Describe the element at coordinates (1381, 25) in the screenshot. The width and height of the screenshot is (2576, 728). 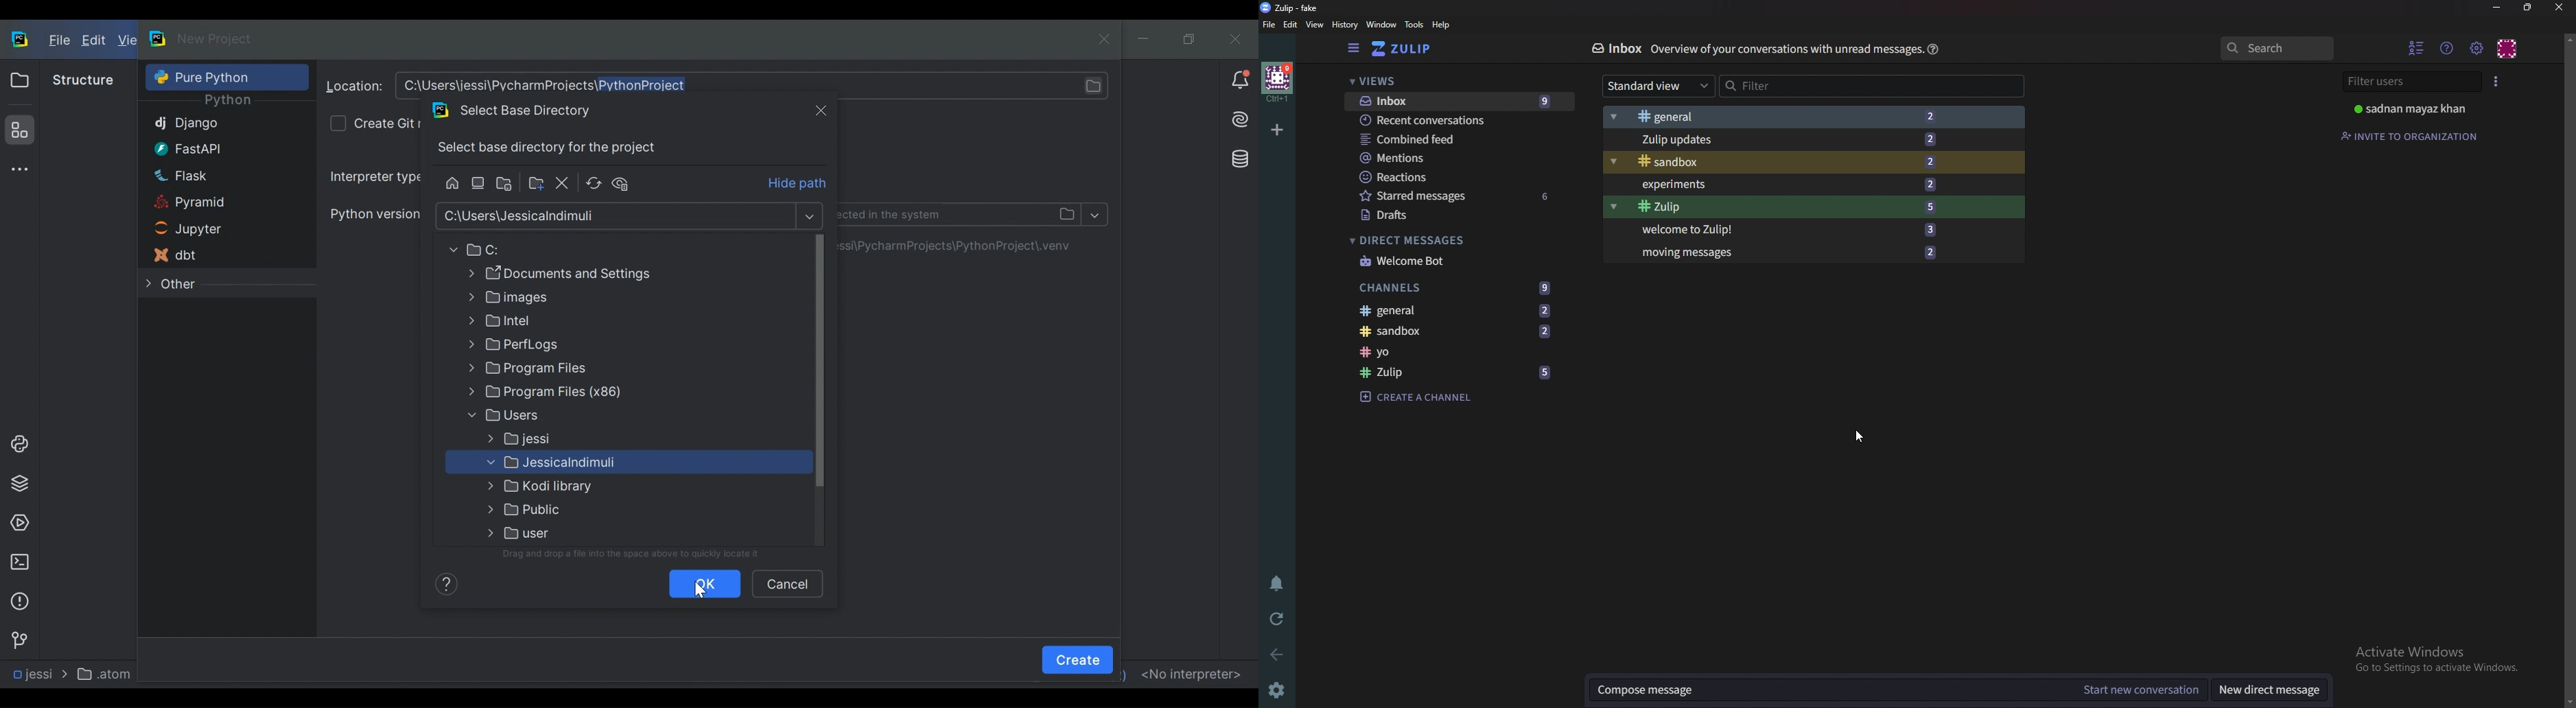
I see `Window` at that location.